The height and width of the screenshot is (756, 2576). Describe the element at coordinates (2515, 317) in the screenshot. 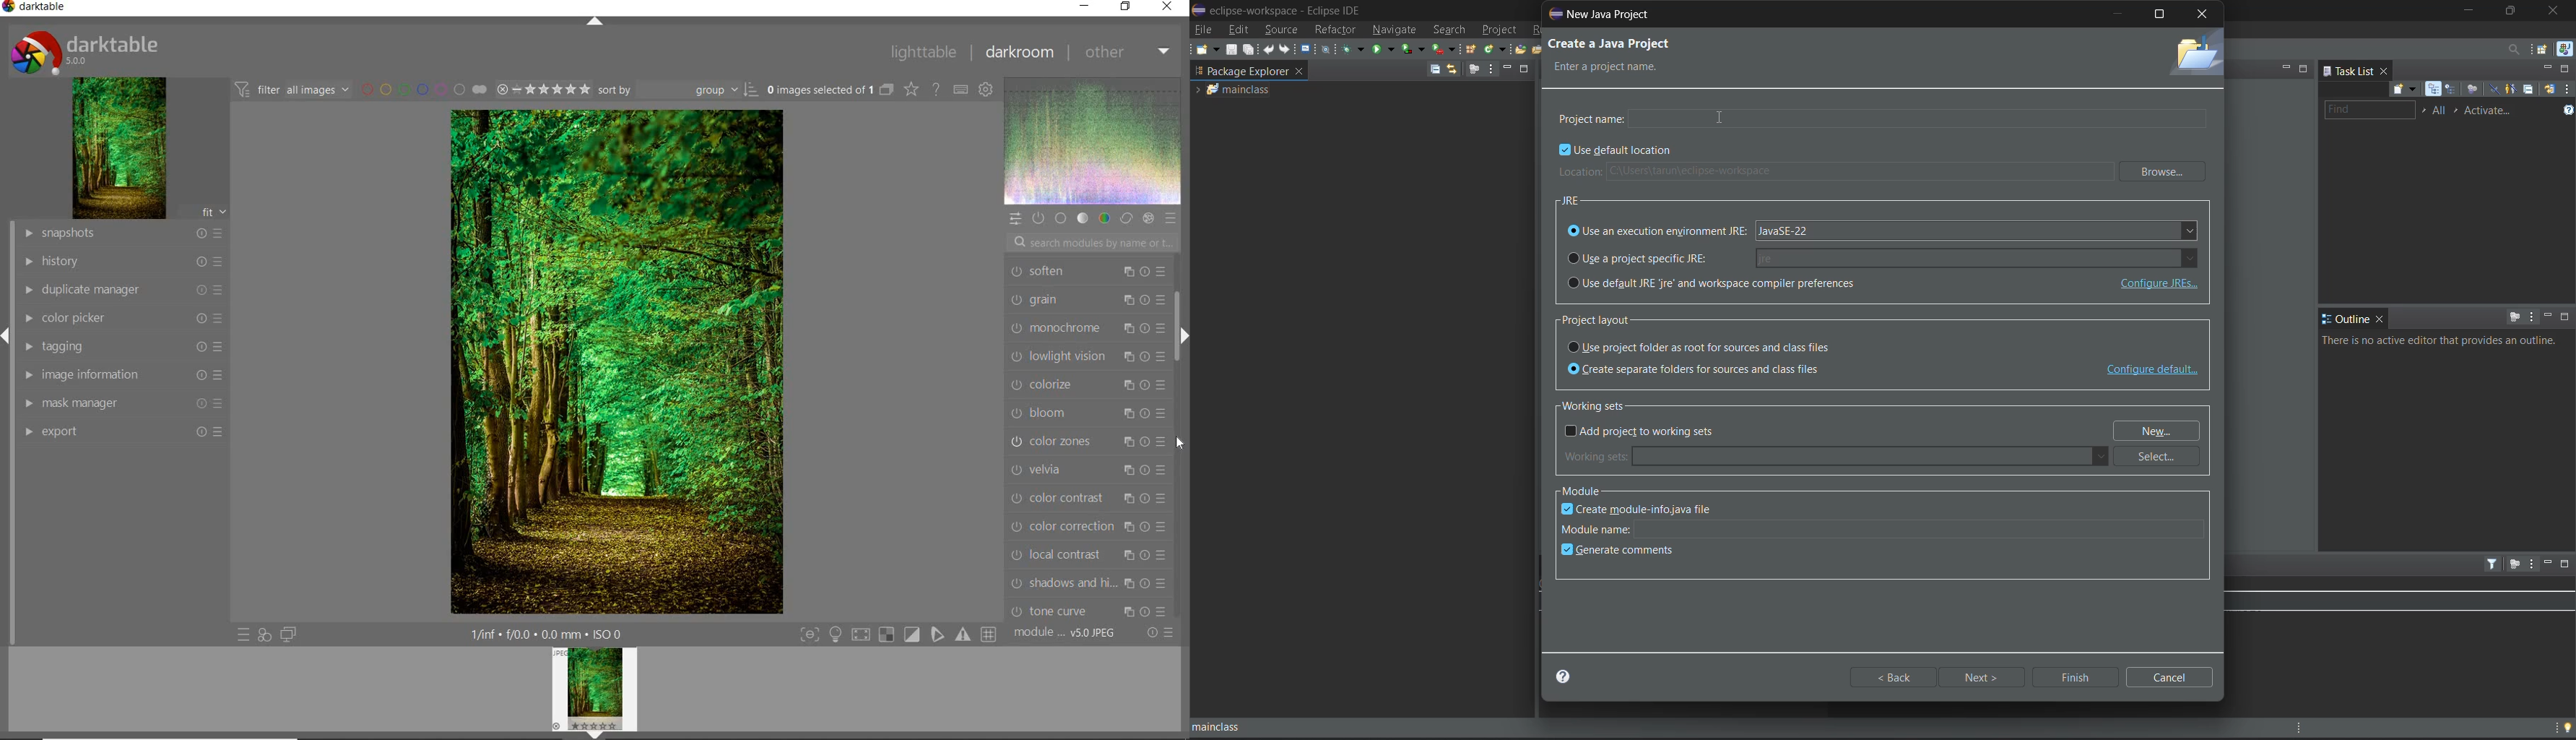

I see `focus on active task` at that location.